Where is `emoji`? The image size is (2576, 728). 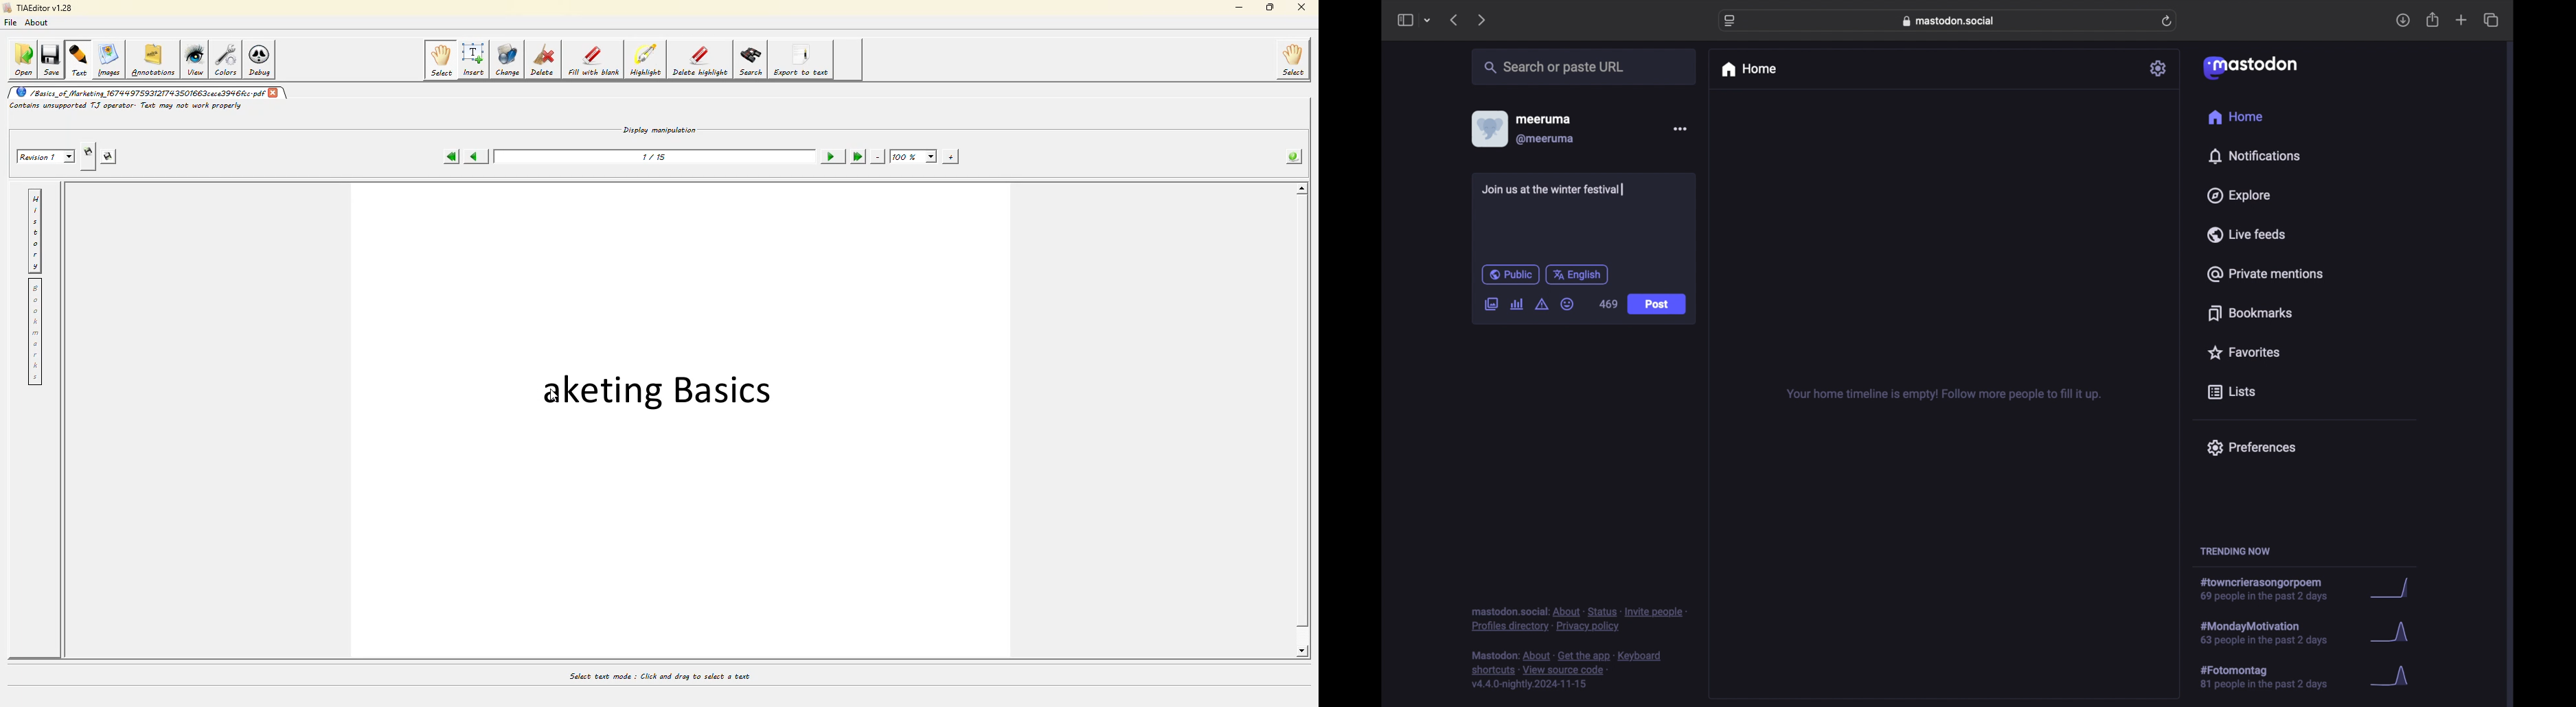
emoji is located at coordinates (1567, 304).